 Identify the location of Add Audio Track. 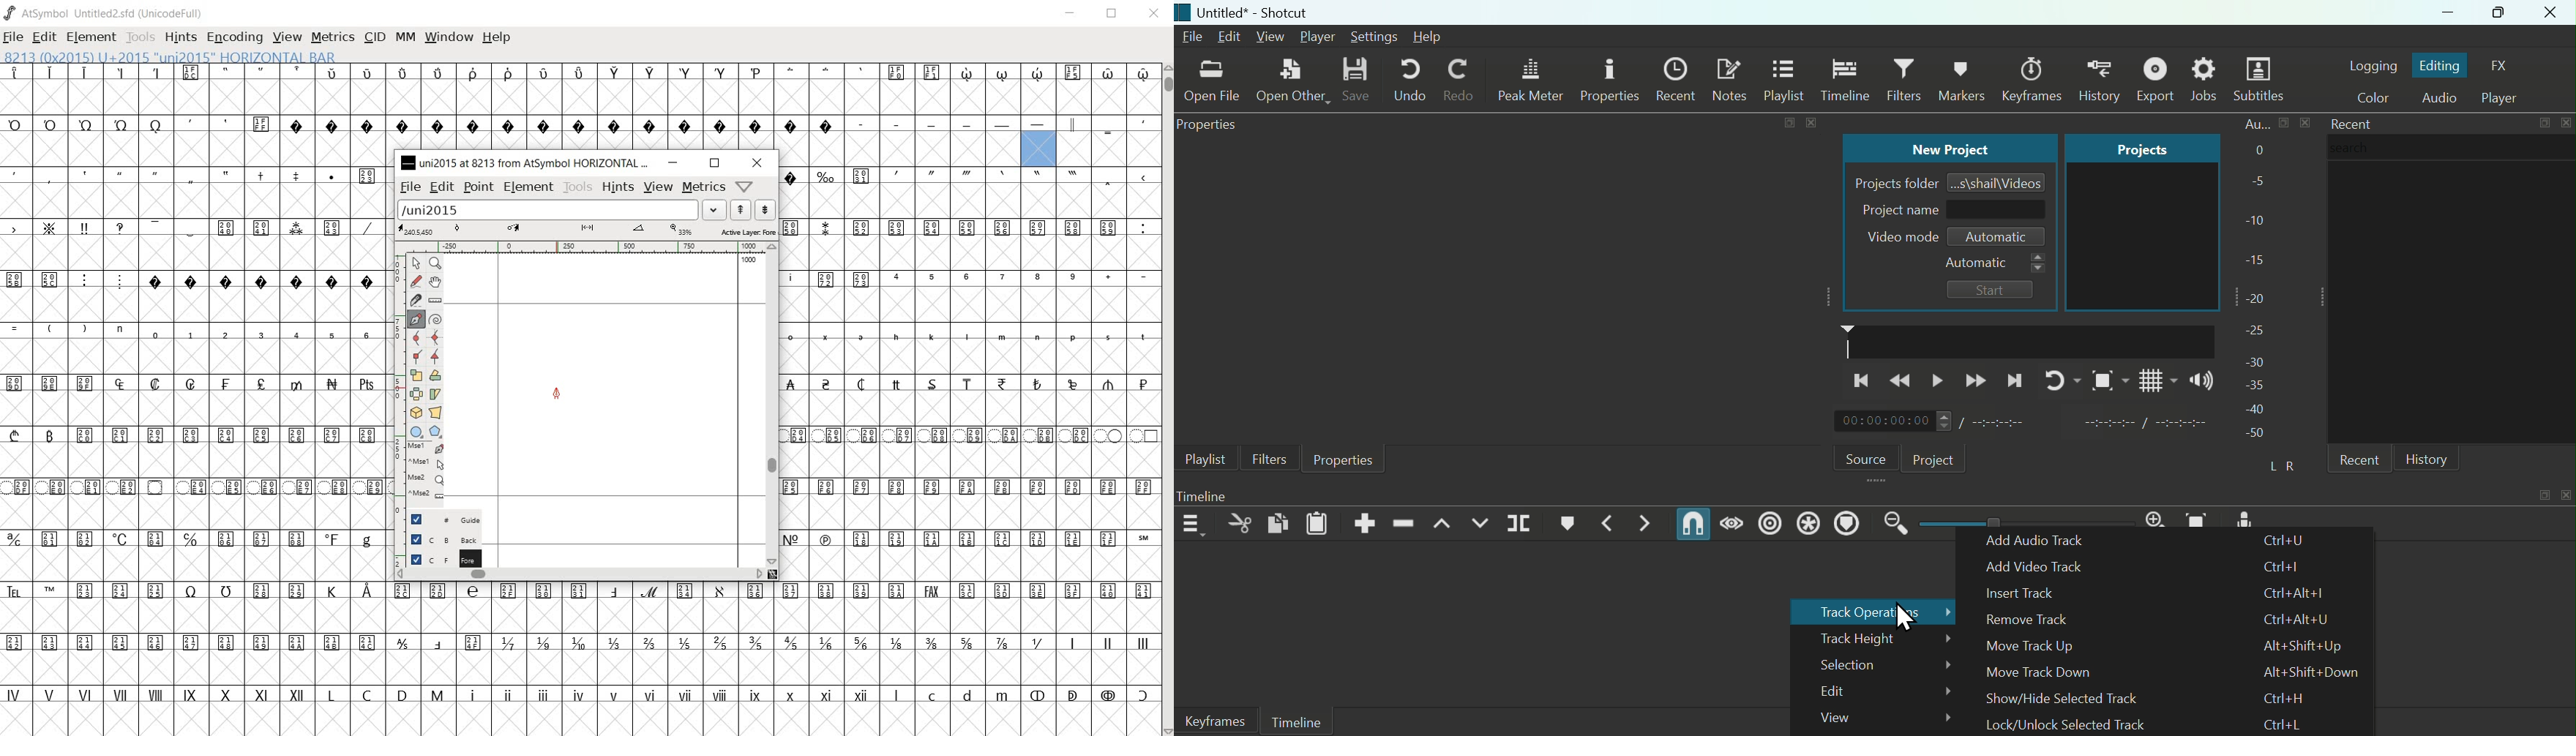
(2055, 543).